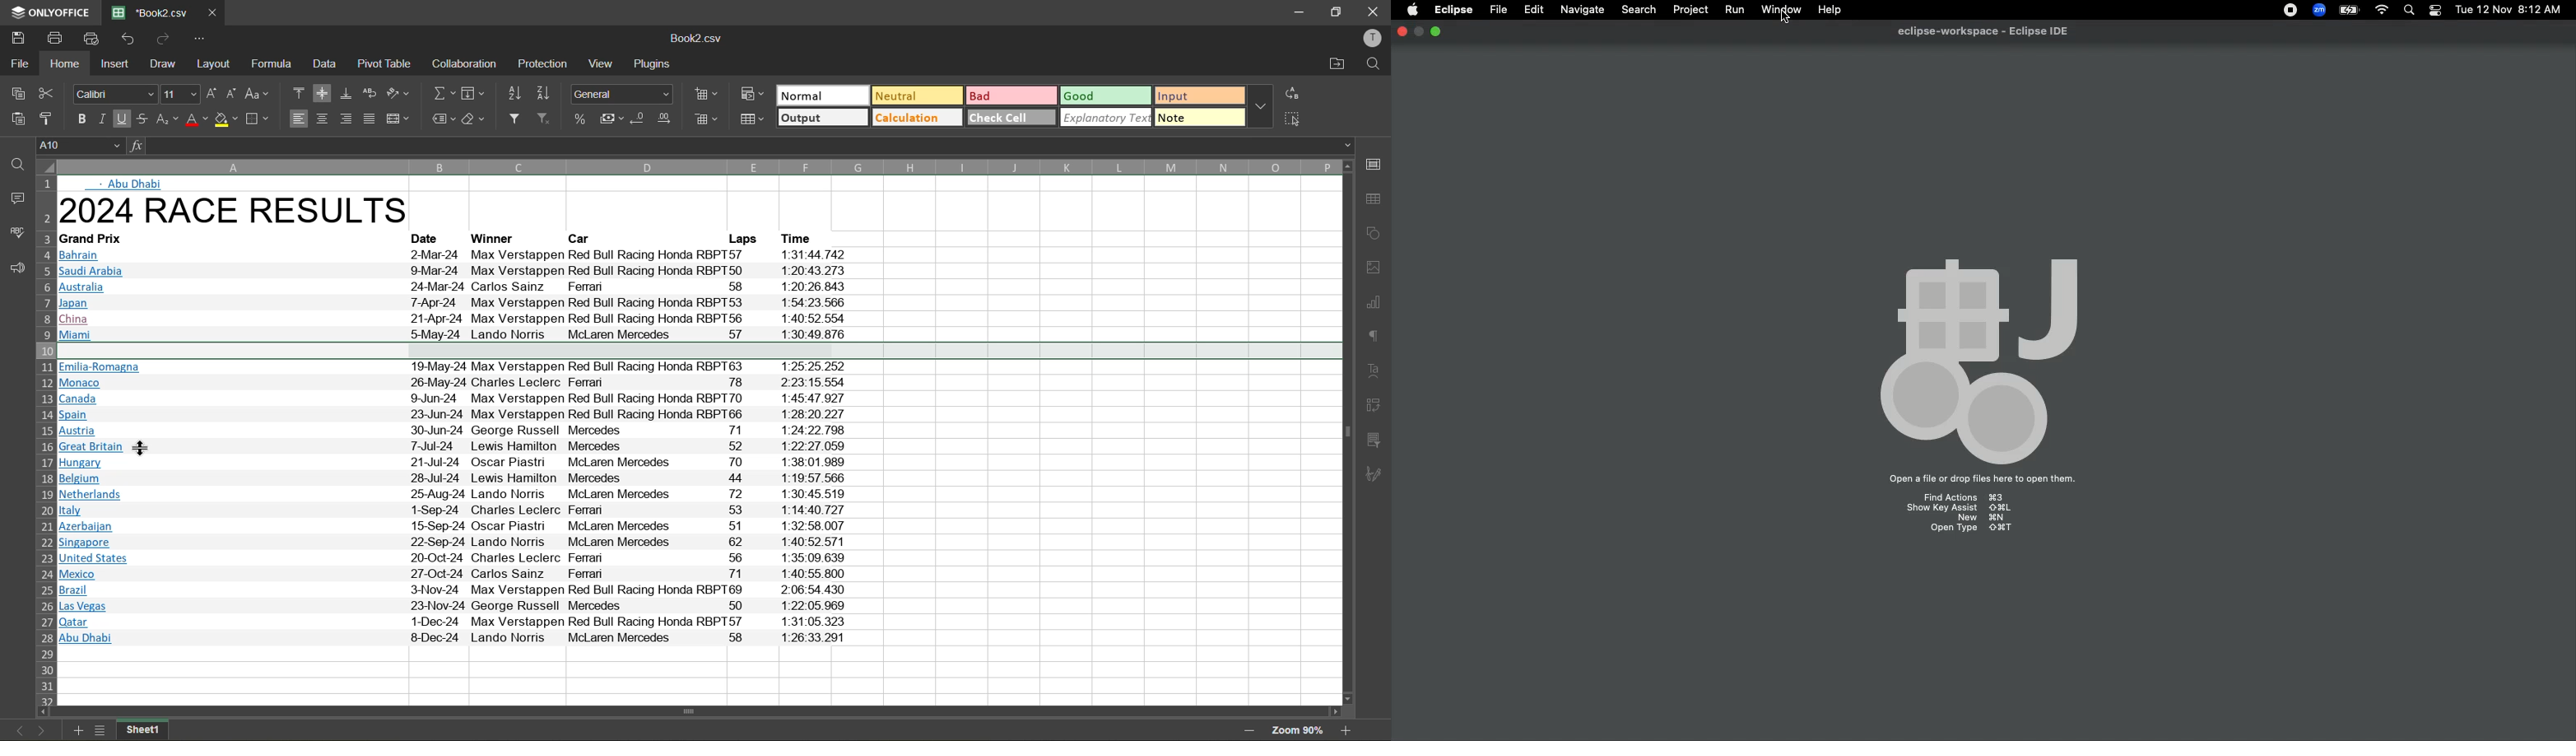 This screenshot has height=756, width=2576. What do you see at coordinates (475, 120) in the screenshot?
I see `clear` at bounding box center [475, 120].